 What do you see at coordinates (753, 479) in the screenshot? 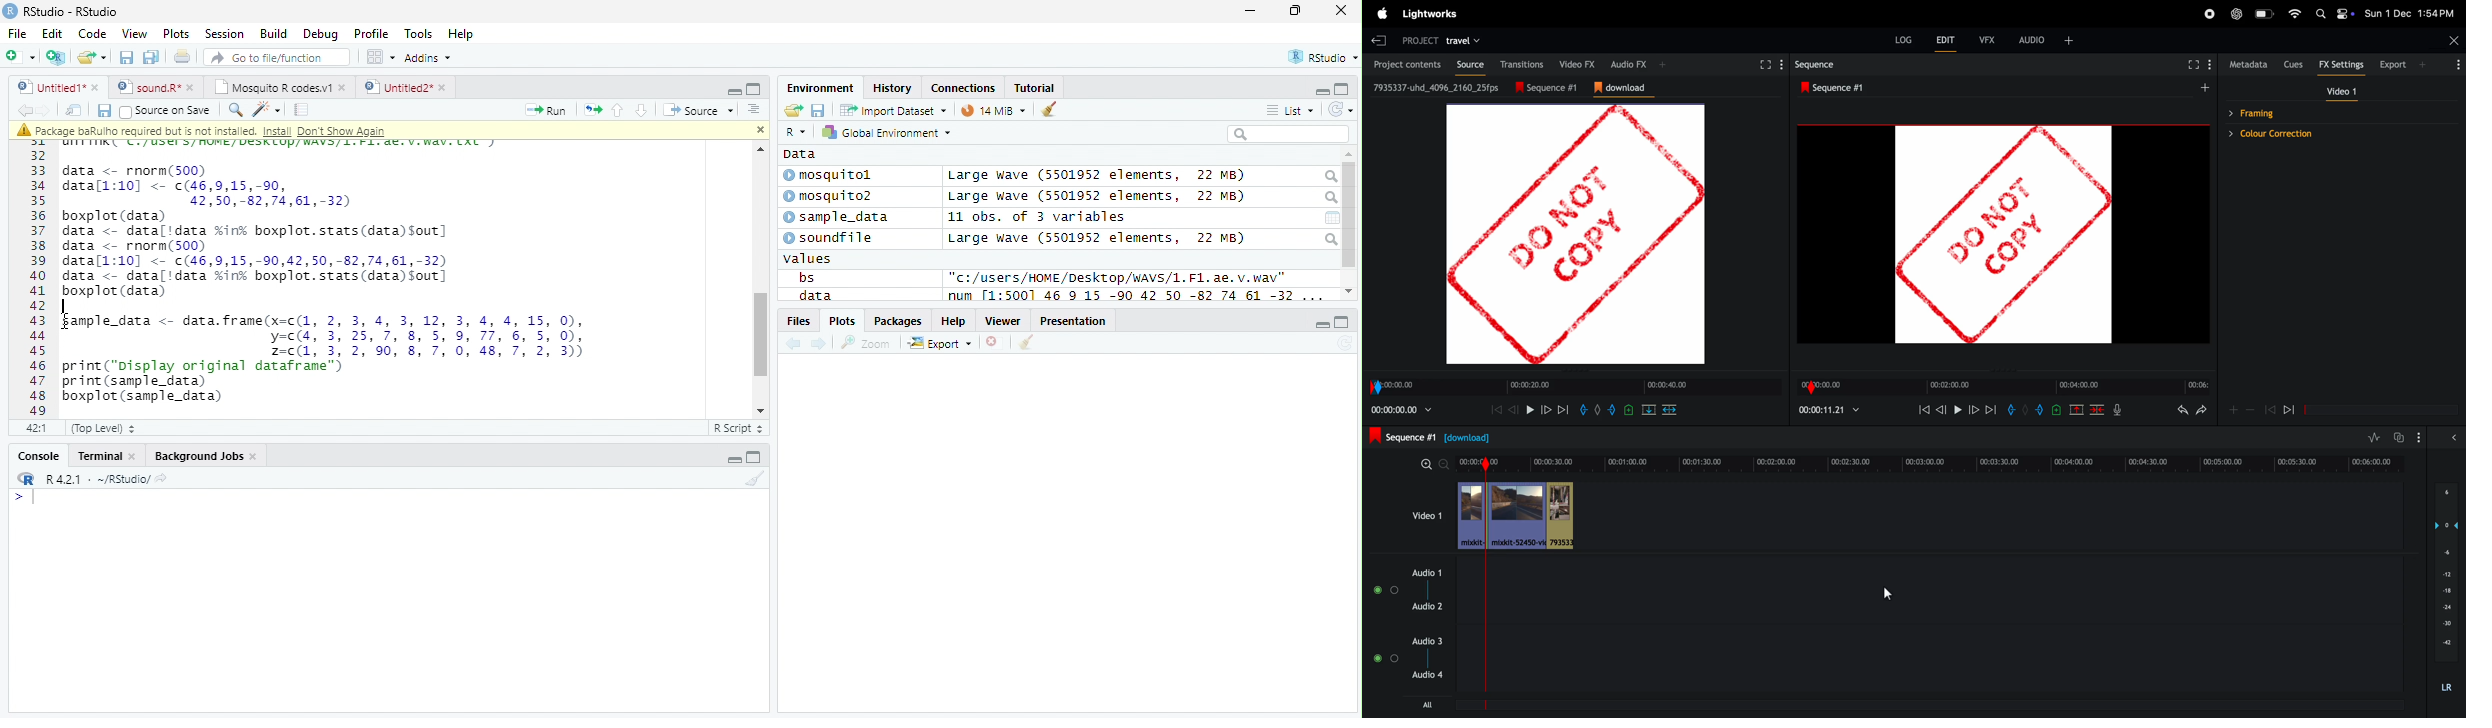
I see `clear workspace` at bounding box center [753, 479].